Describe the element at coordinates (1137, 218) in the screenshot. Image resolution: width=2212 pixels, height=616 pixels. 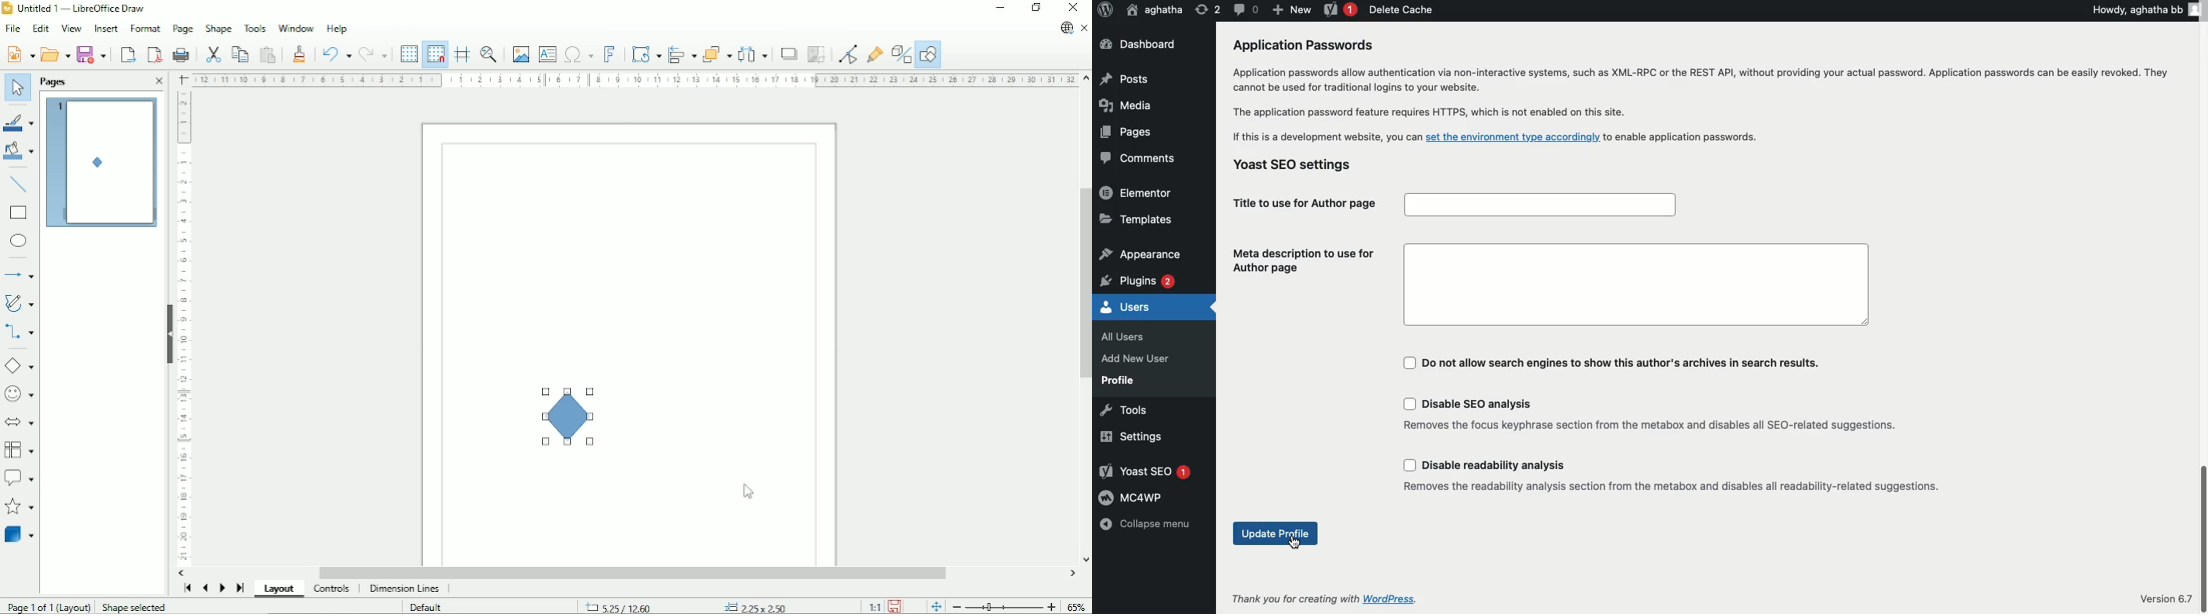
I see `Templates` at that location.